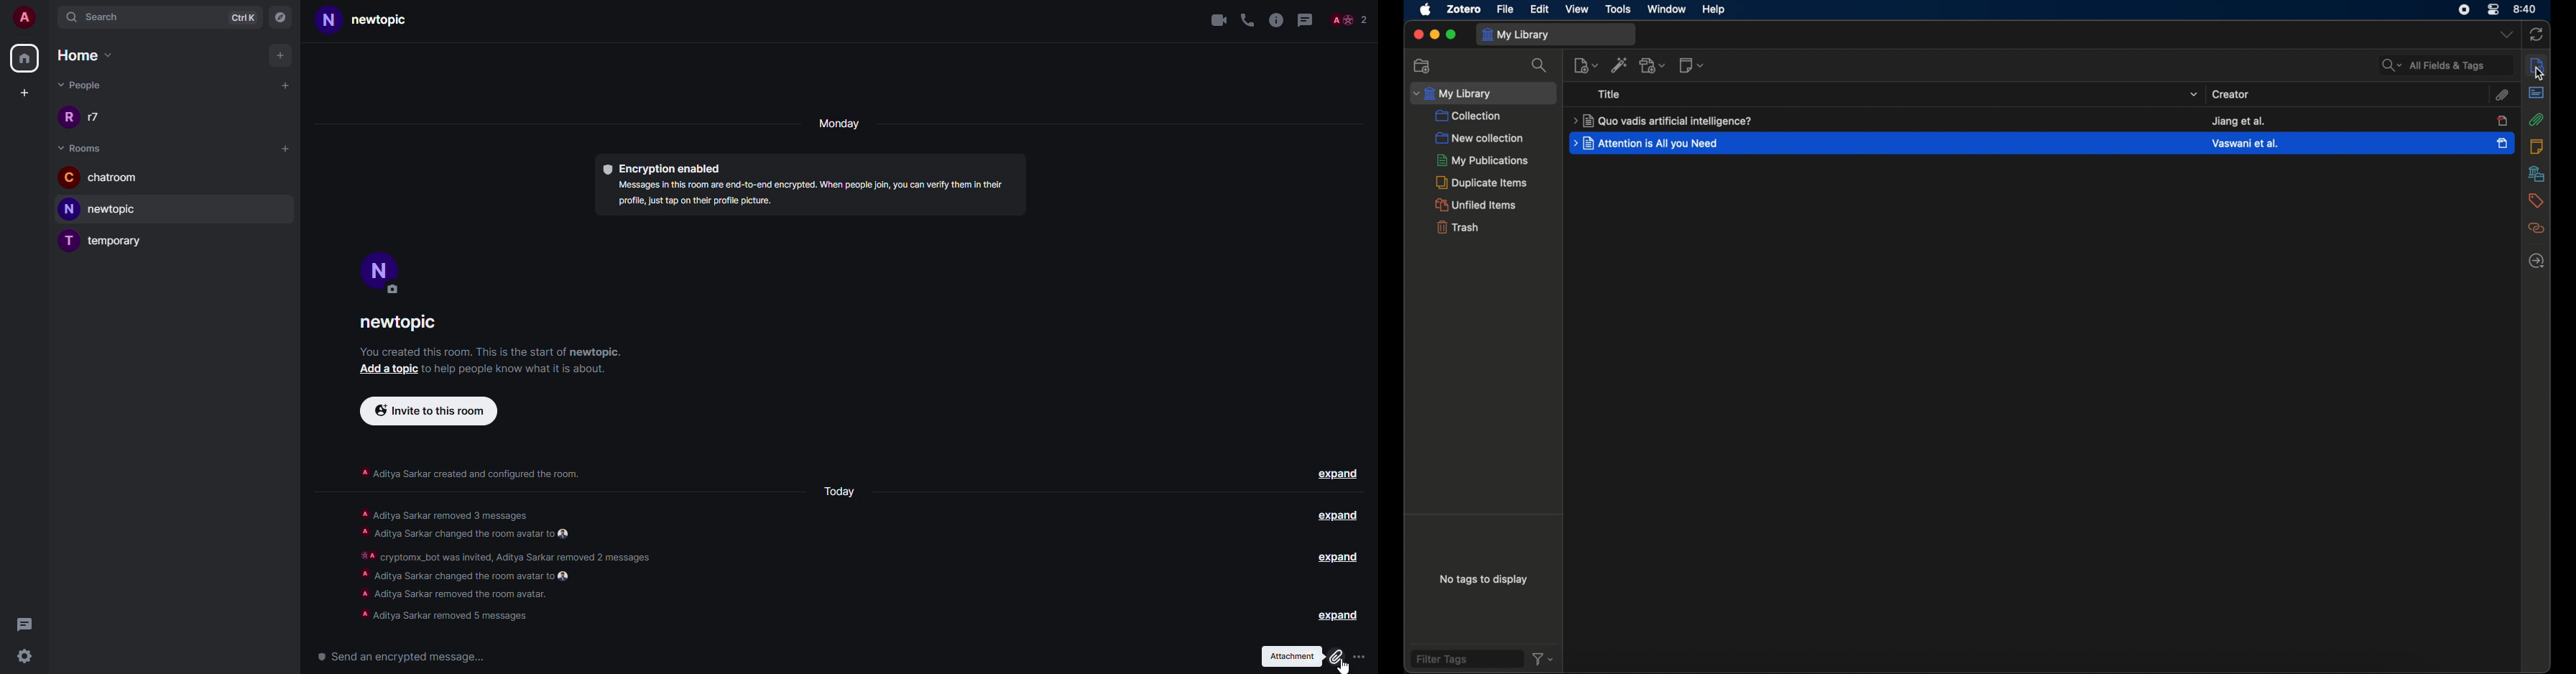 Image resolution: width=2576 pixels, height=700 pixels. I want to click on window, so click(1665, 9).